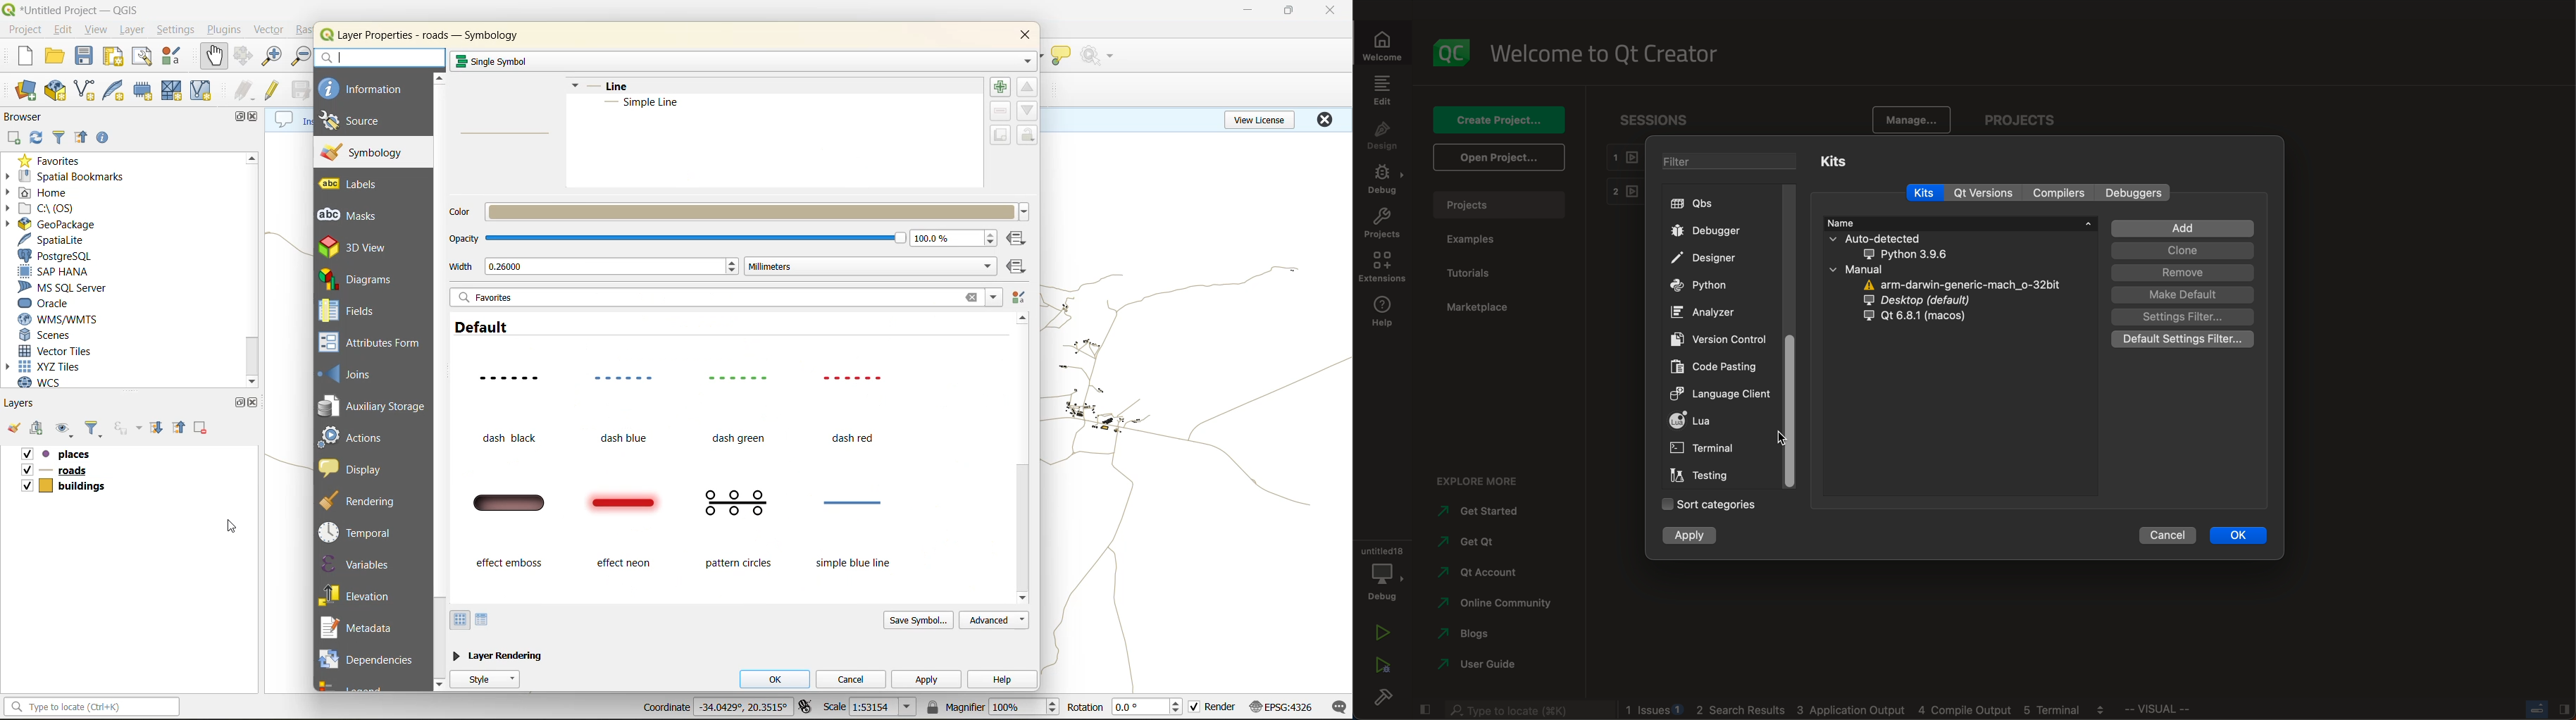  What do you see at coordinates (1385, 136) in the screenshot?
I see `design` at bounding box center [1385, 136].